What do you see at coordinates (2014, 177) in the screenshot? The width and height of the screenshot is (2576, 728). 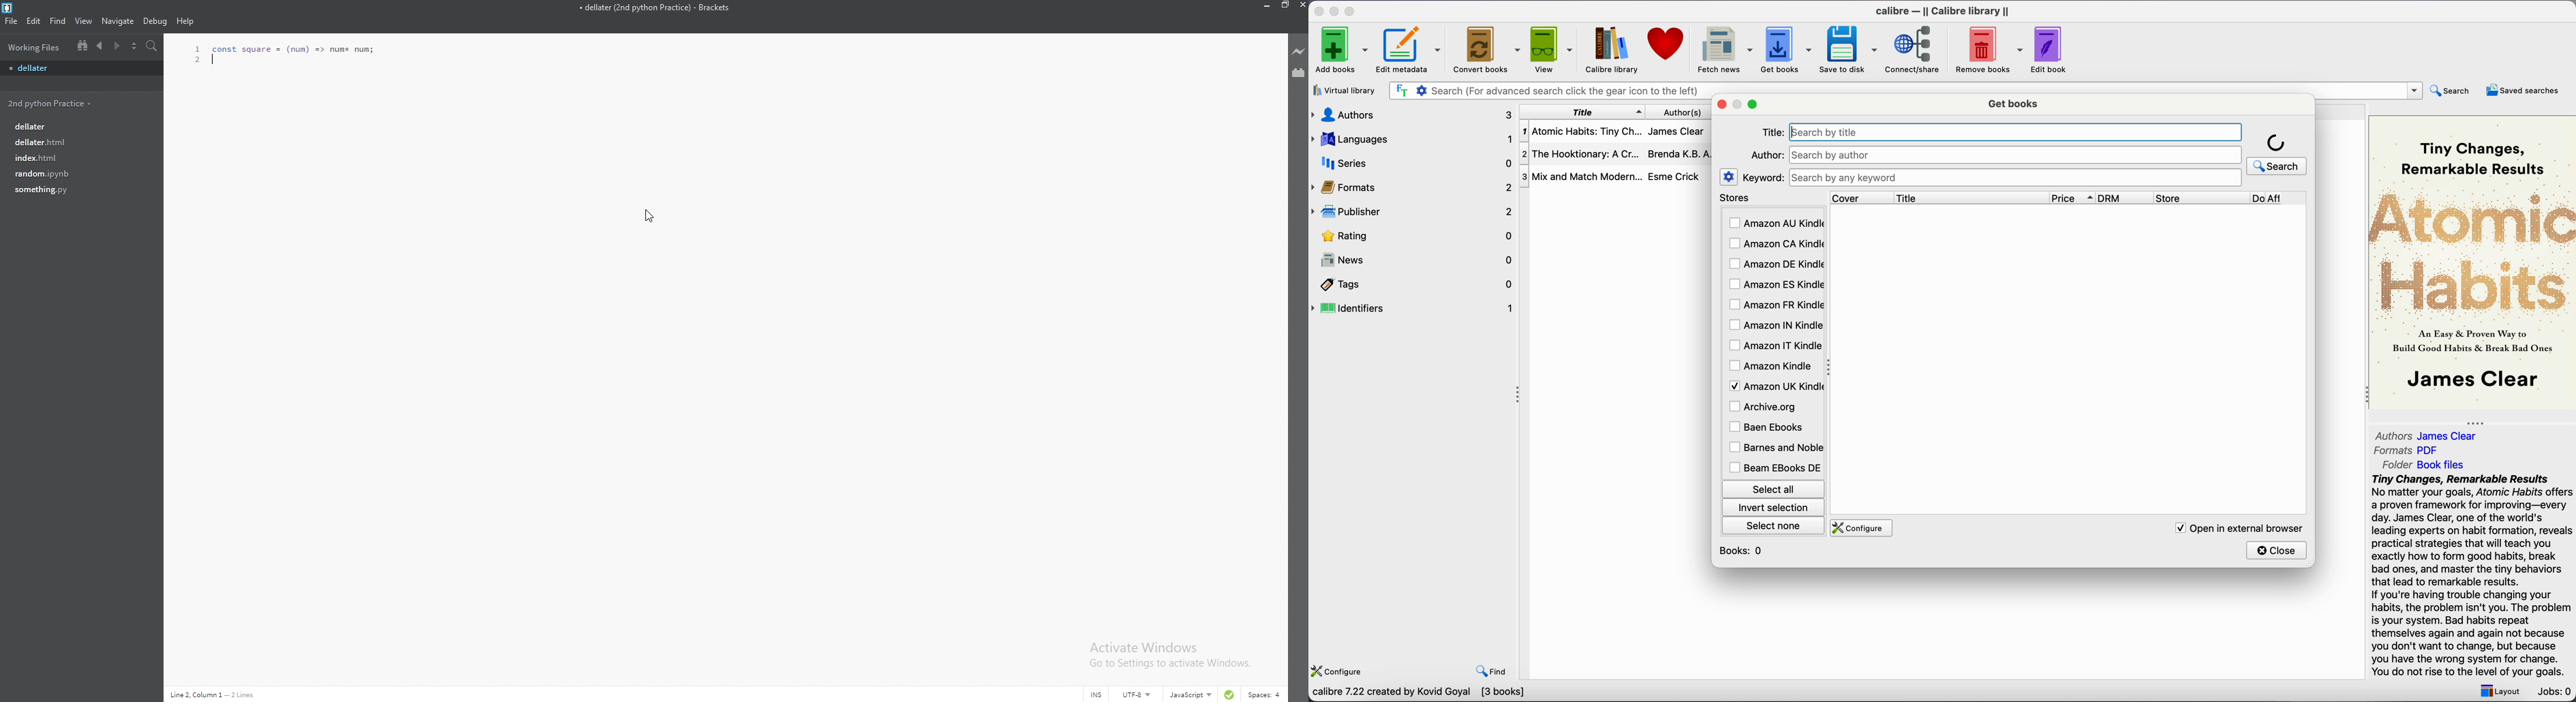 I see `search bar` at bounding box center [2014, 177].